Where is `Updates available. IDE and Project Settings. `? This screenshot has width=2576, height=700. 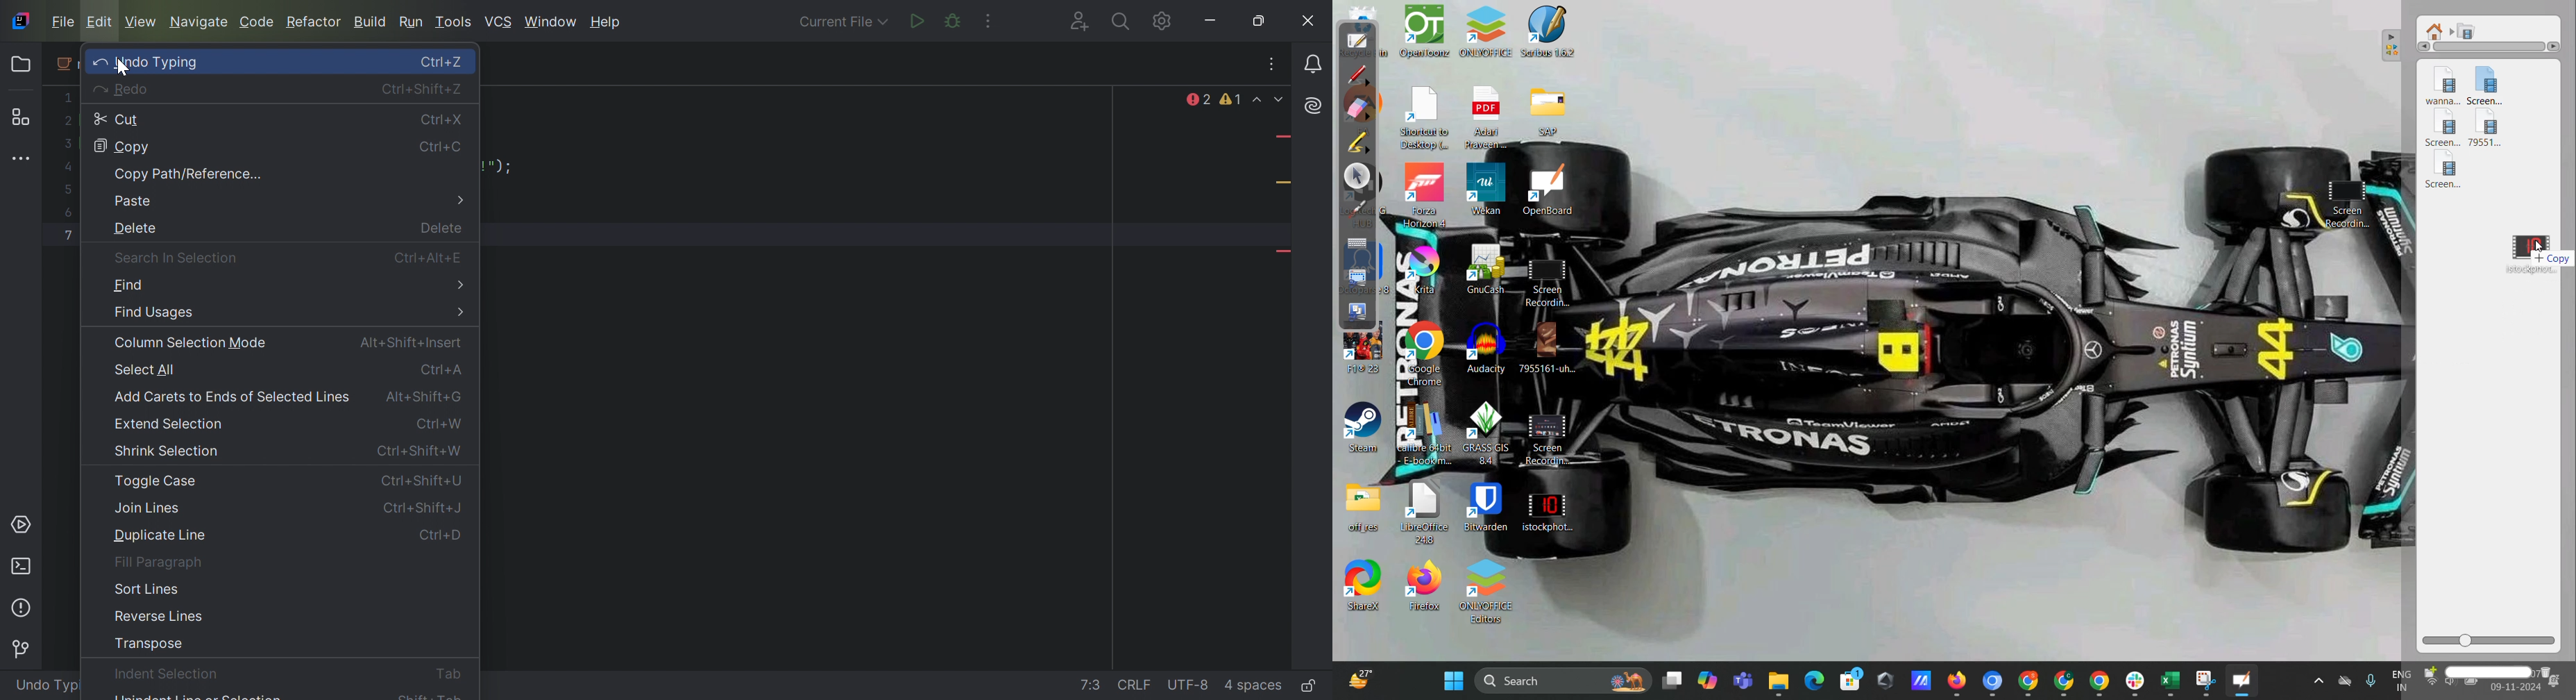 Updates available. IDE and Project Settings.  is located at coordinates (1164, 22).